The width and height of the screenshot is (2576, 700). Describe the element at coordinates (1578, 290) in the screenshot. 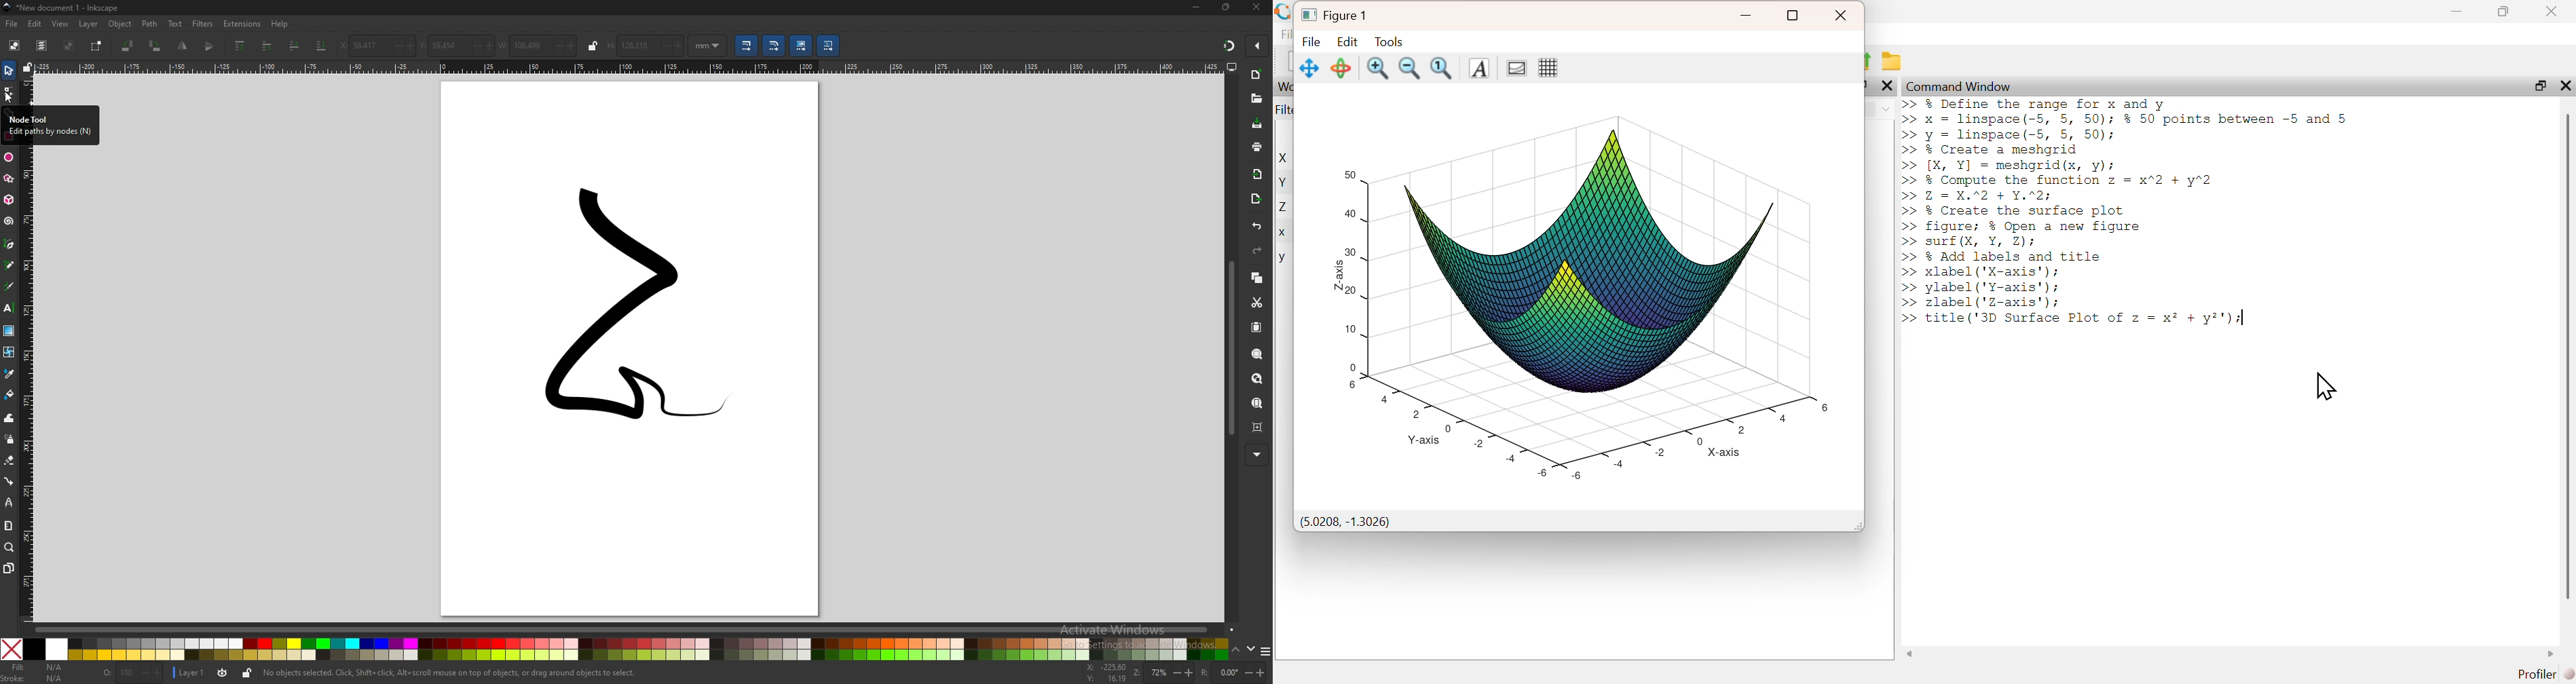

I see `Graph` at that location.